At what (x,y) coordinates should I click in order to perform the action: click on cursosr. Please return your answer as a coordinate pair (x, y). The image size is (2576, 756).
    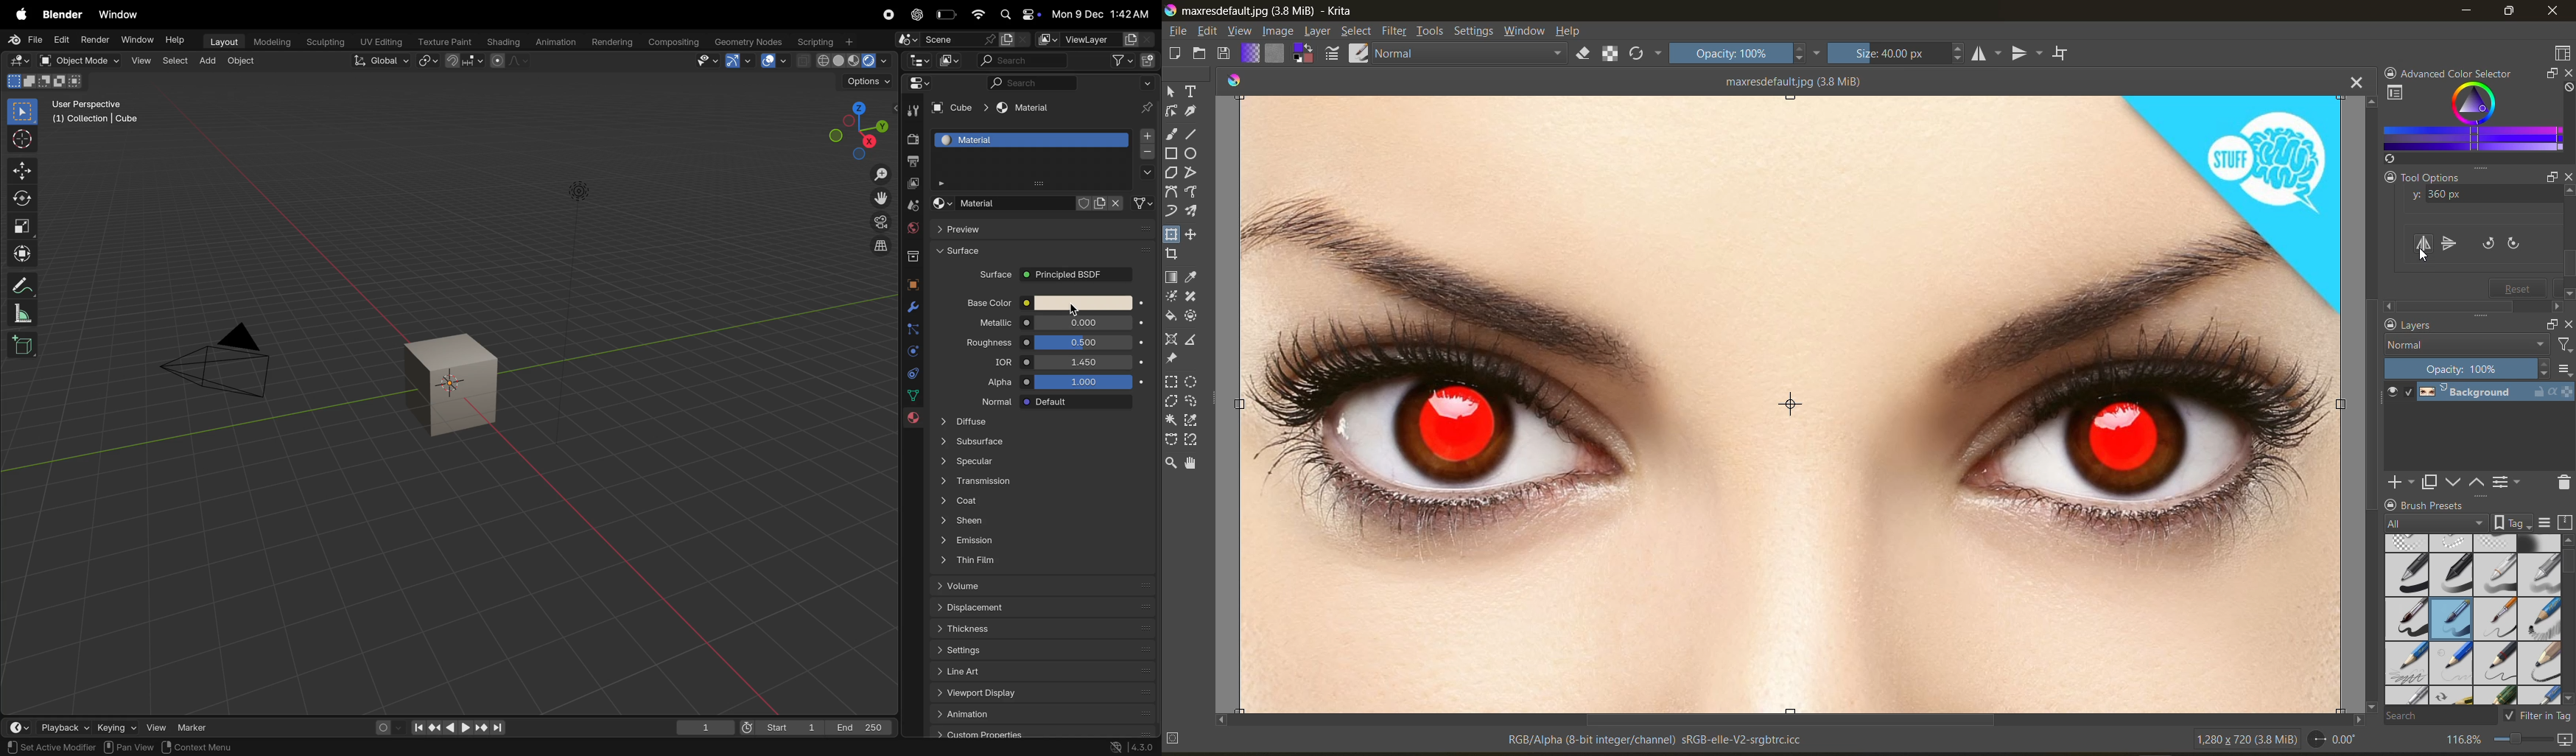
    Looking at the image, I should click on (19, 140).